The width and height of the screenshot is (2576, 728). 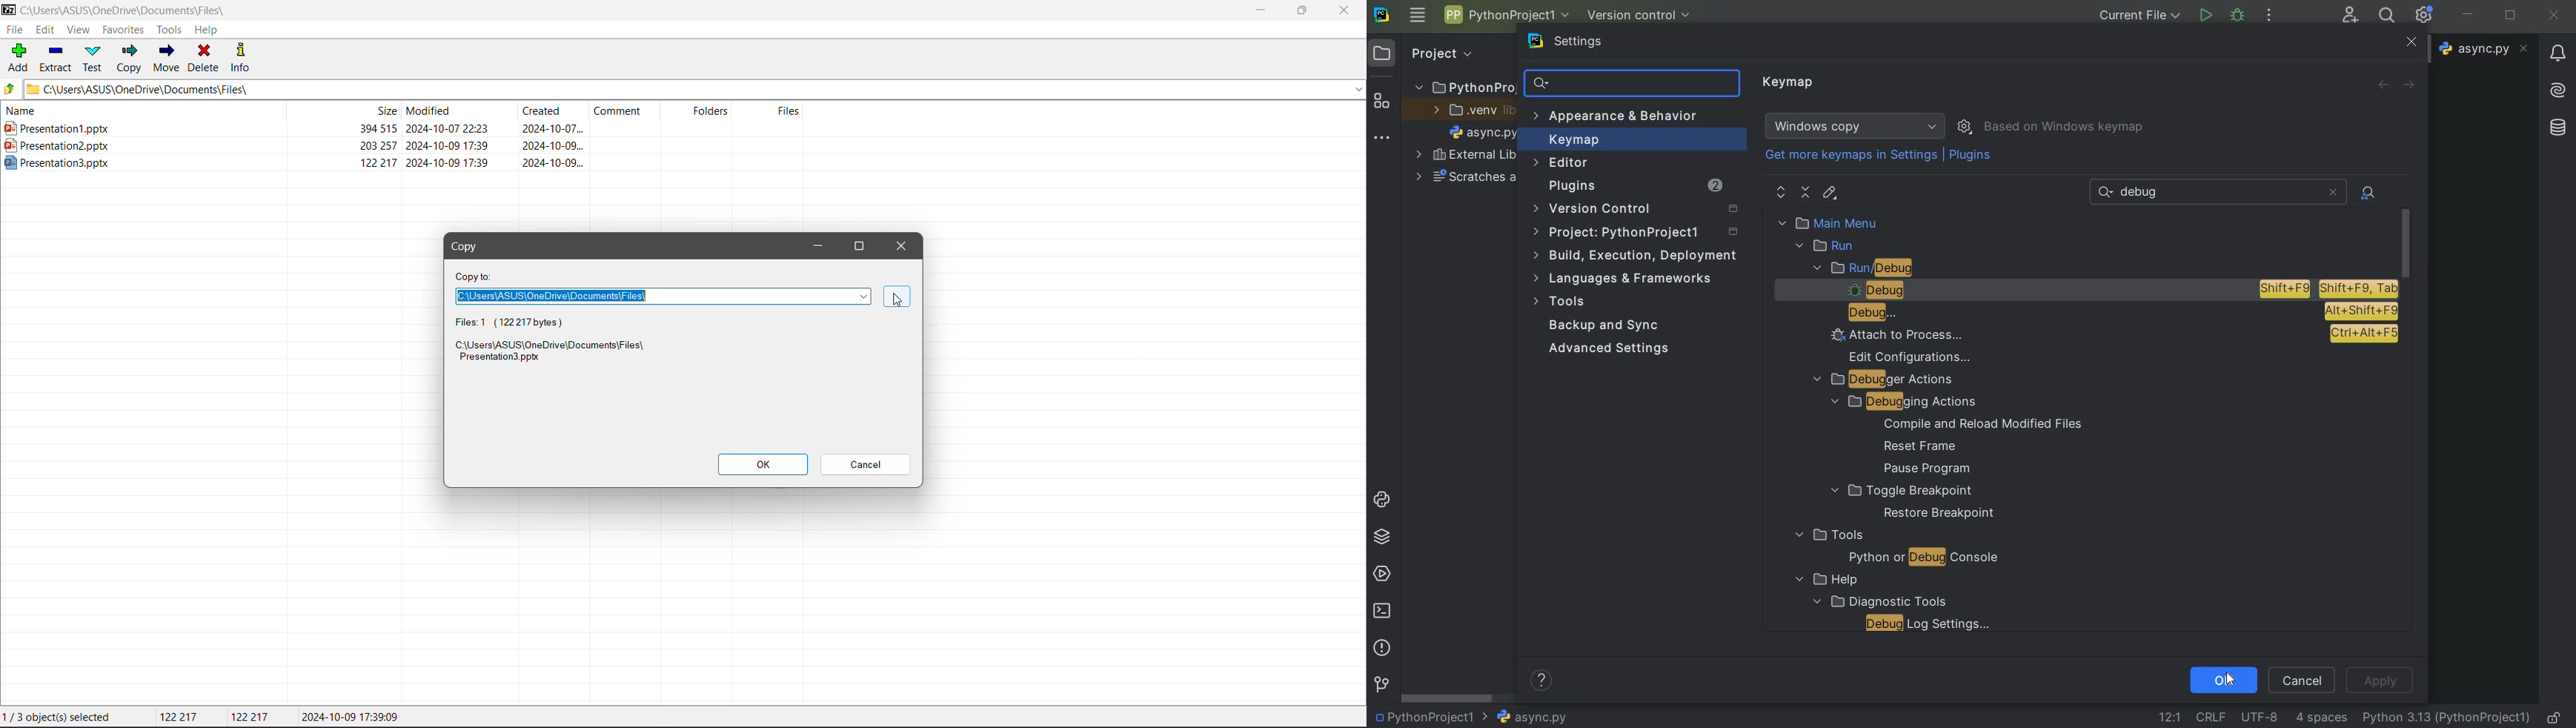 What do you see at coordinates (1440, 52) in the screenshot?
I see `Project` at bounding box center [1440, 52].